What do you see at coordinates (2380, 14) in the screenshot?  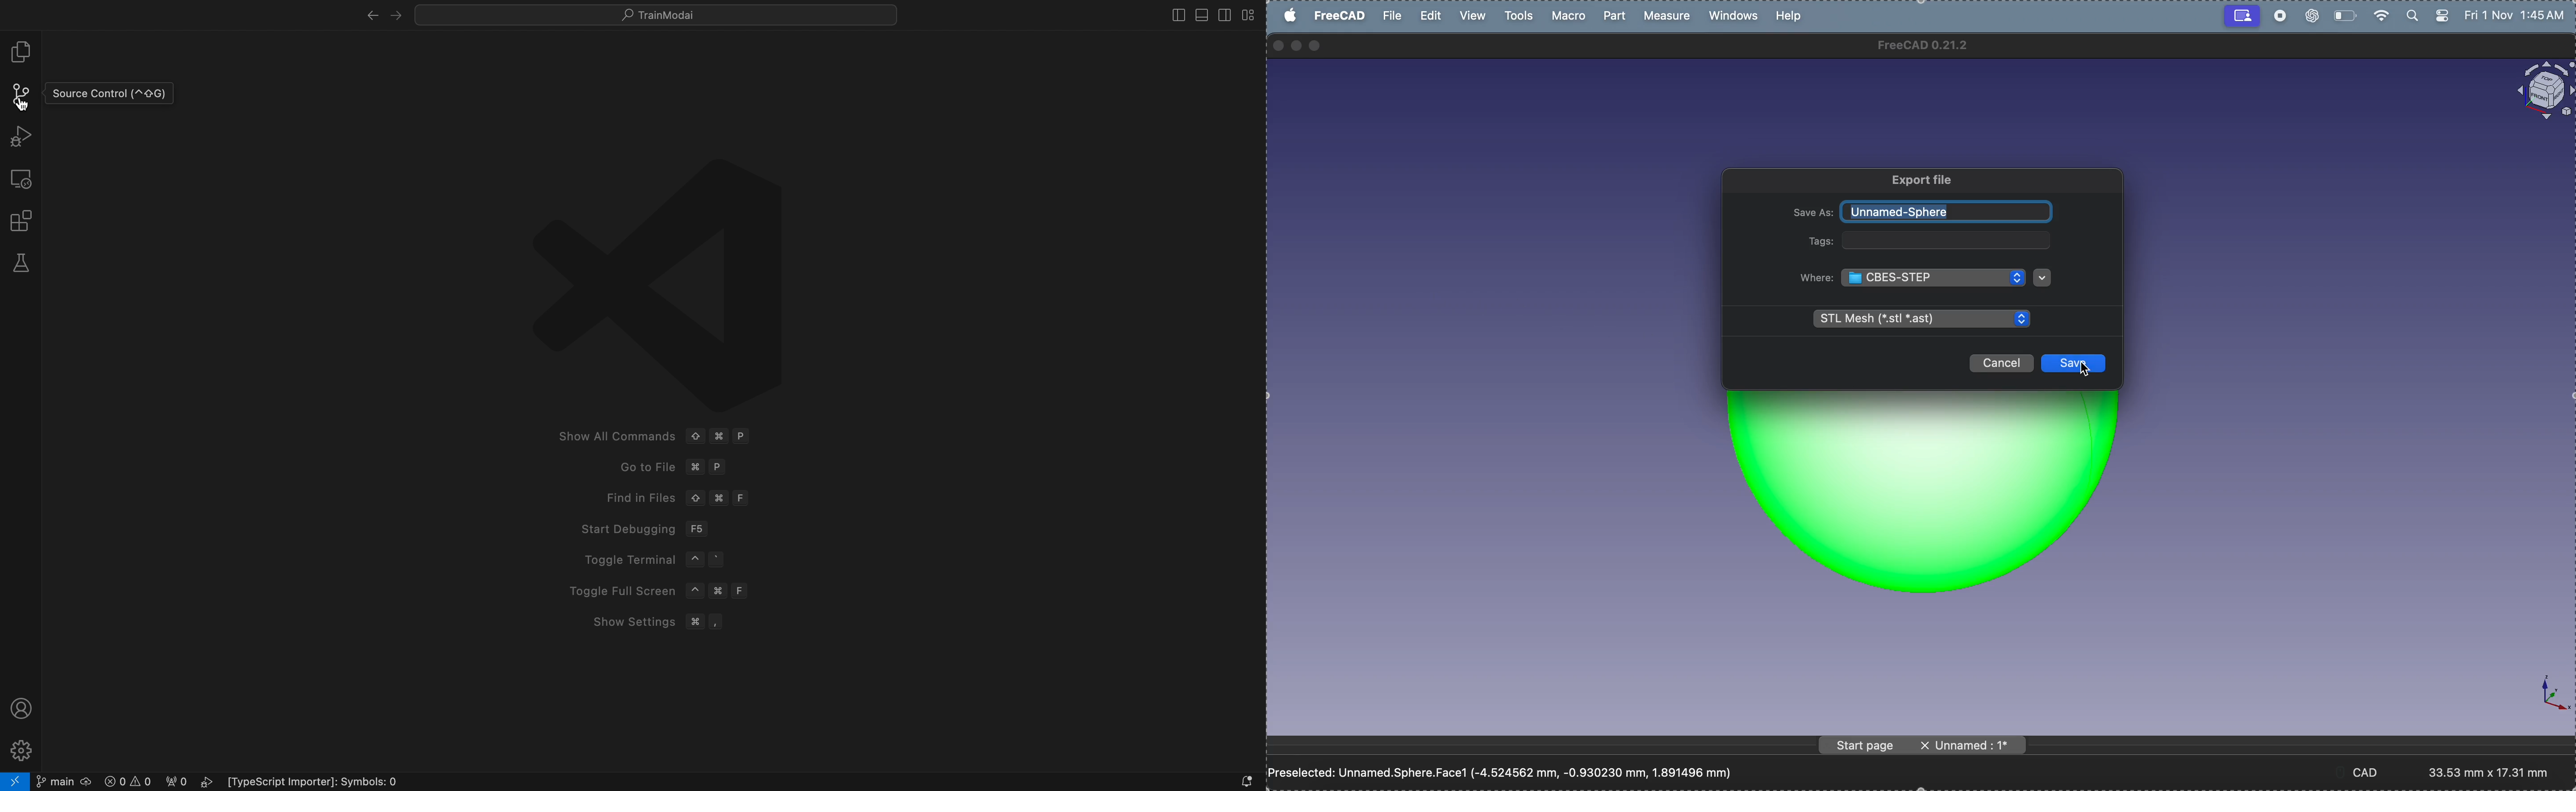 I see `wifi` at bounding box center [2380, 14].